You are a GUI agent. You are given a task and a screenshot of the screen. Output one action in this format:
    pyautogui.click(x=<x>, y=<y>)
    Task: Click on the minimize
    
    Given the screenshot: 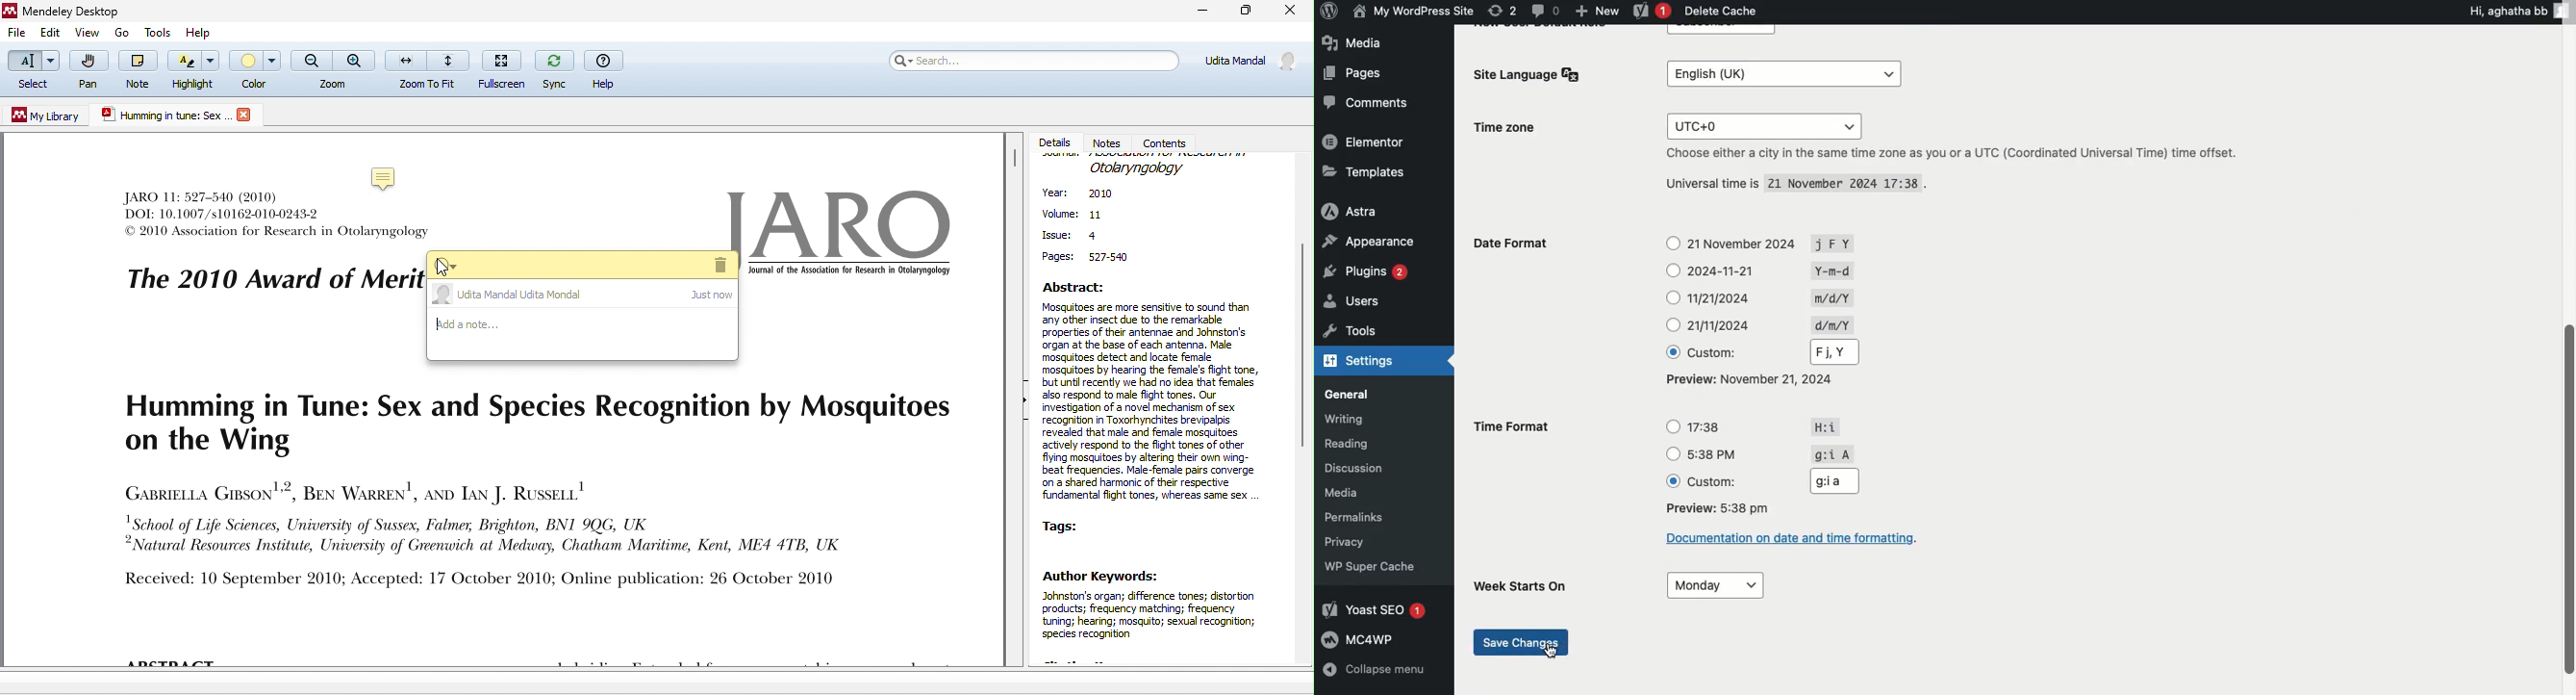 What is the action you would take?
    pyautogui.click(x=1196, y=13)
    